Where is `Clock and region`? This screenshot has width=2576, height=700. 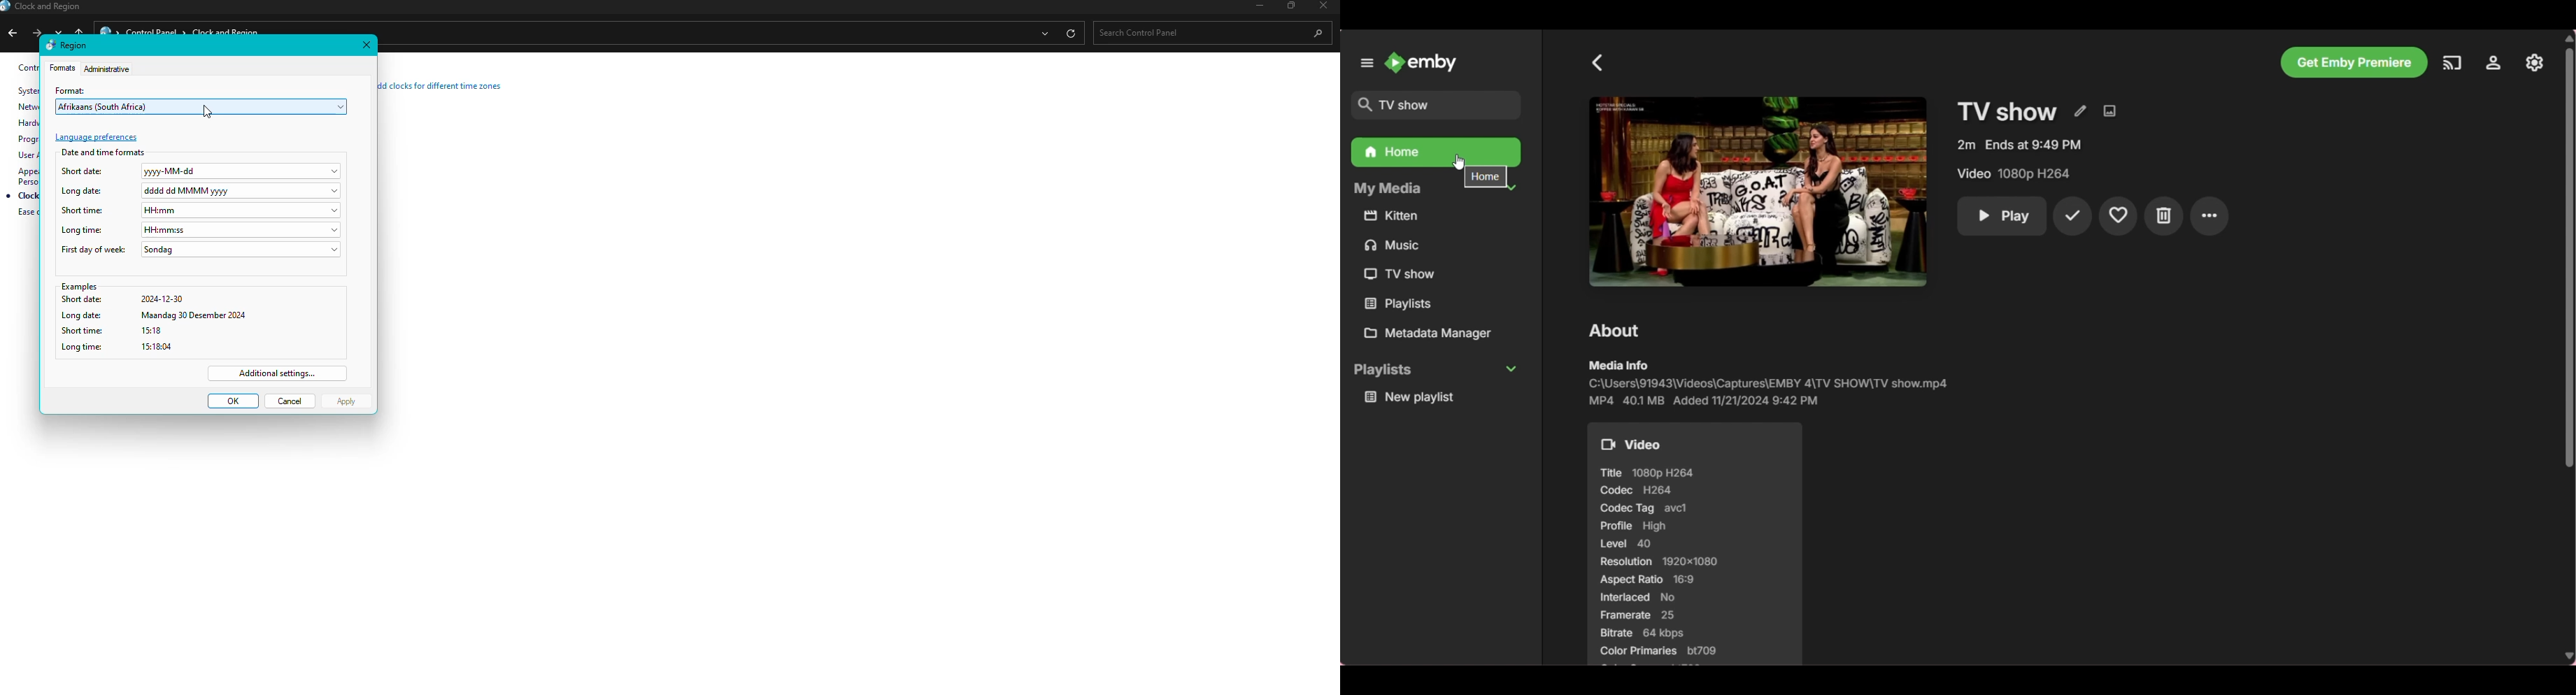
Clock and region is located at coordinates (45, 8).